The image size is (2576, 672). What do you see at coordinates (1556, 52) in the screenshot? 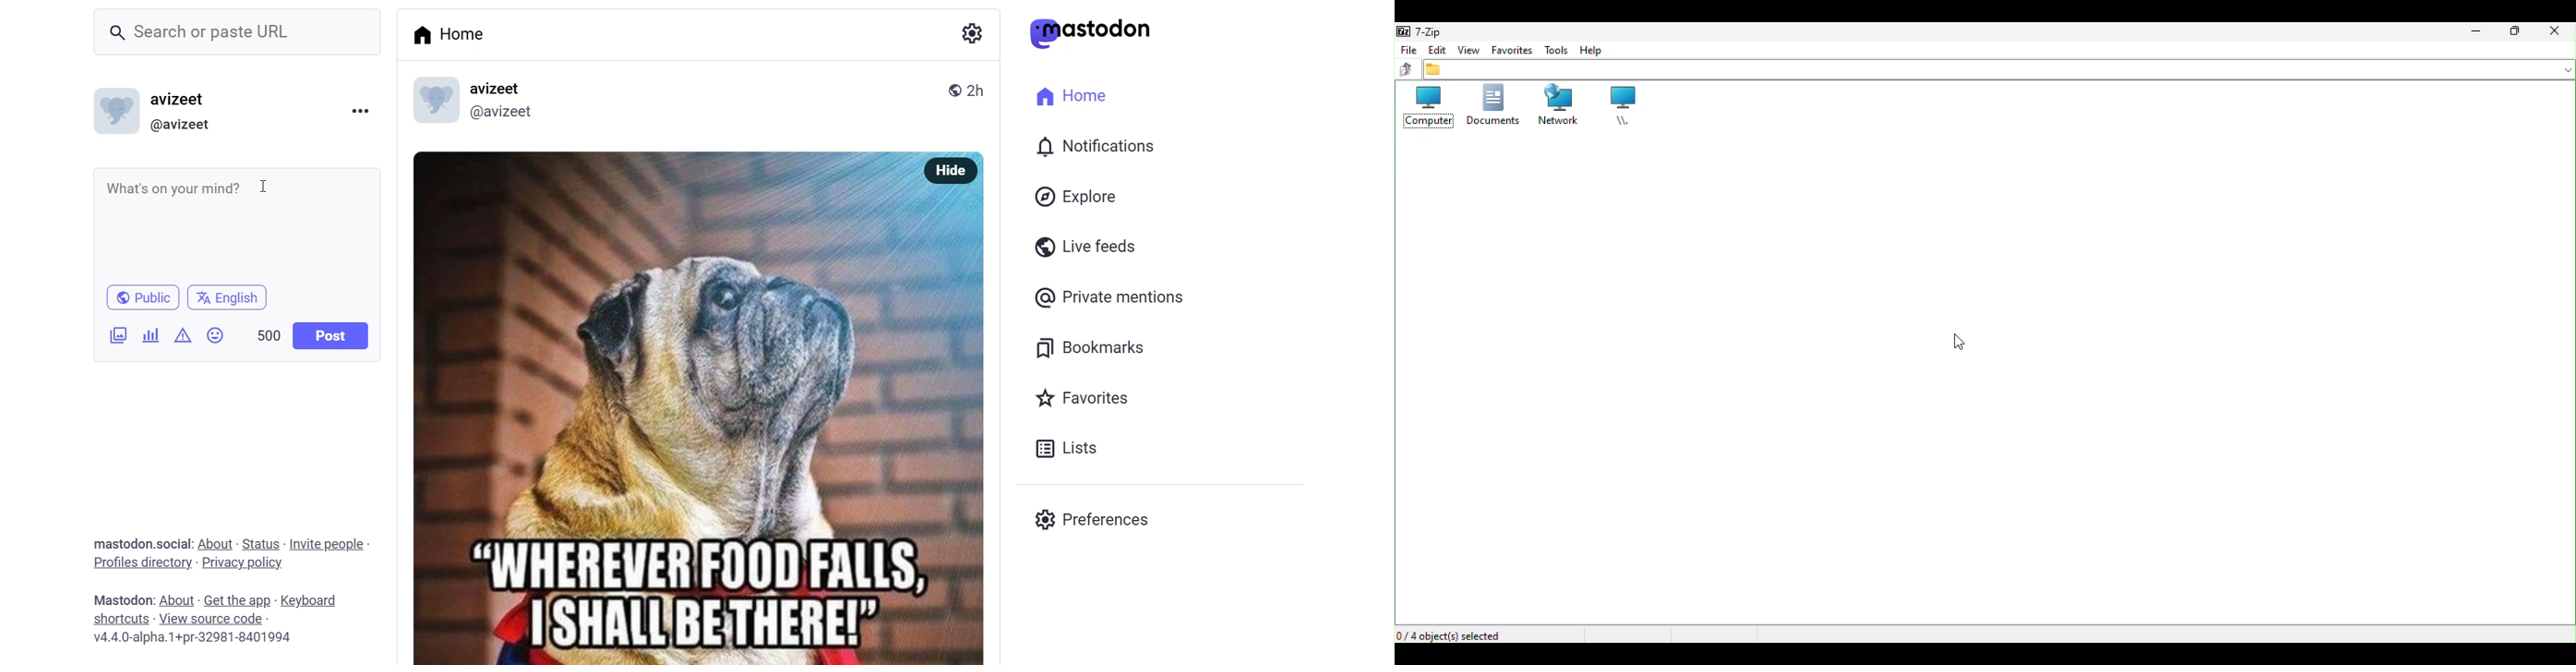
I see `Tools` at bounding box center [1556, 52].